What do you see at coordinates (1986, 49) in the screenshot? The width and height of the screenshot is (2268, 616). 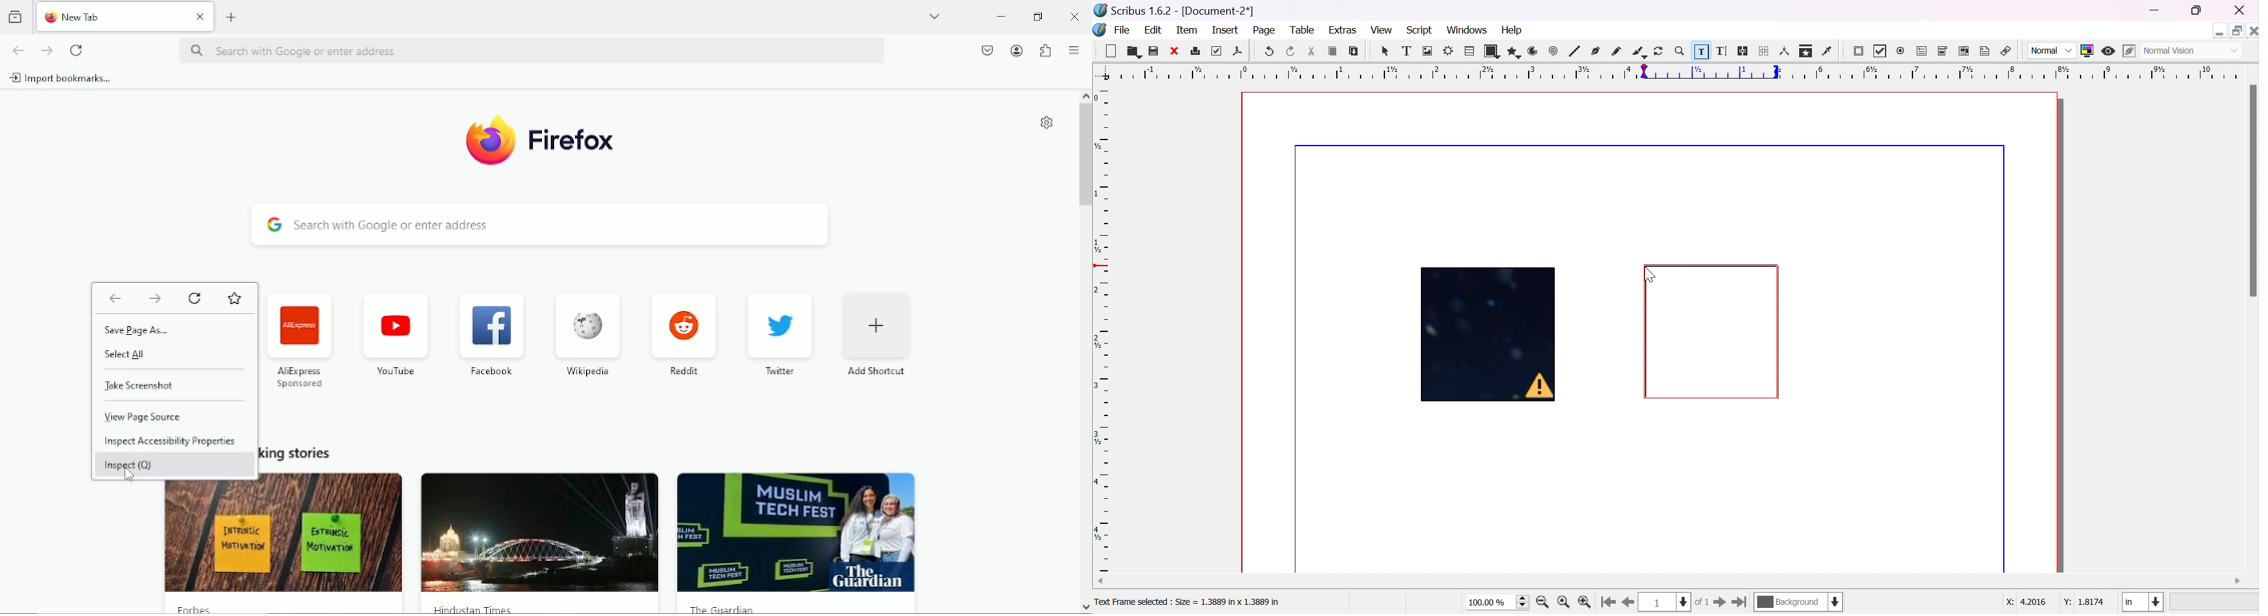 I see `text annotation` at bounding box center [1986, 49].